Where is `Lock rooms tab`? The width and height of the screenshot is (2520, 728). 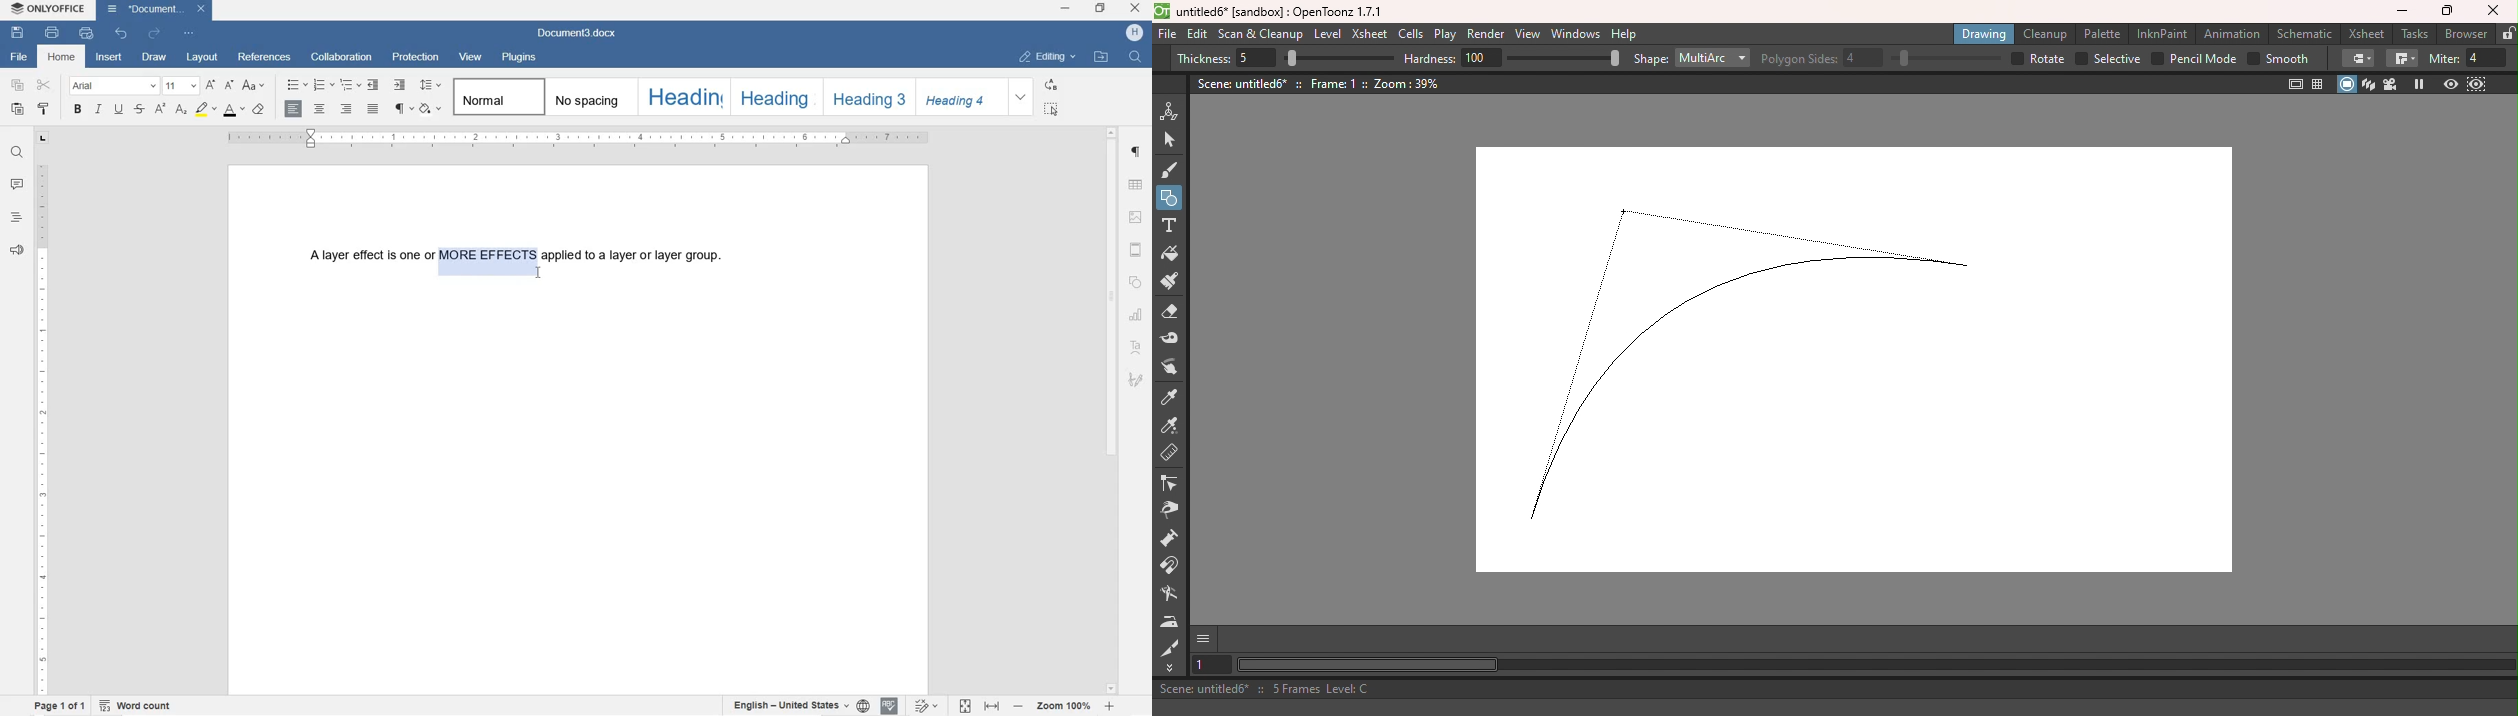 Lock rooms tab is located at coordinates (2507, 33).